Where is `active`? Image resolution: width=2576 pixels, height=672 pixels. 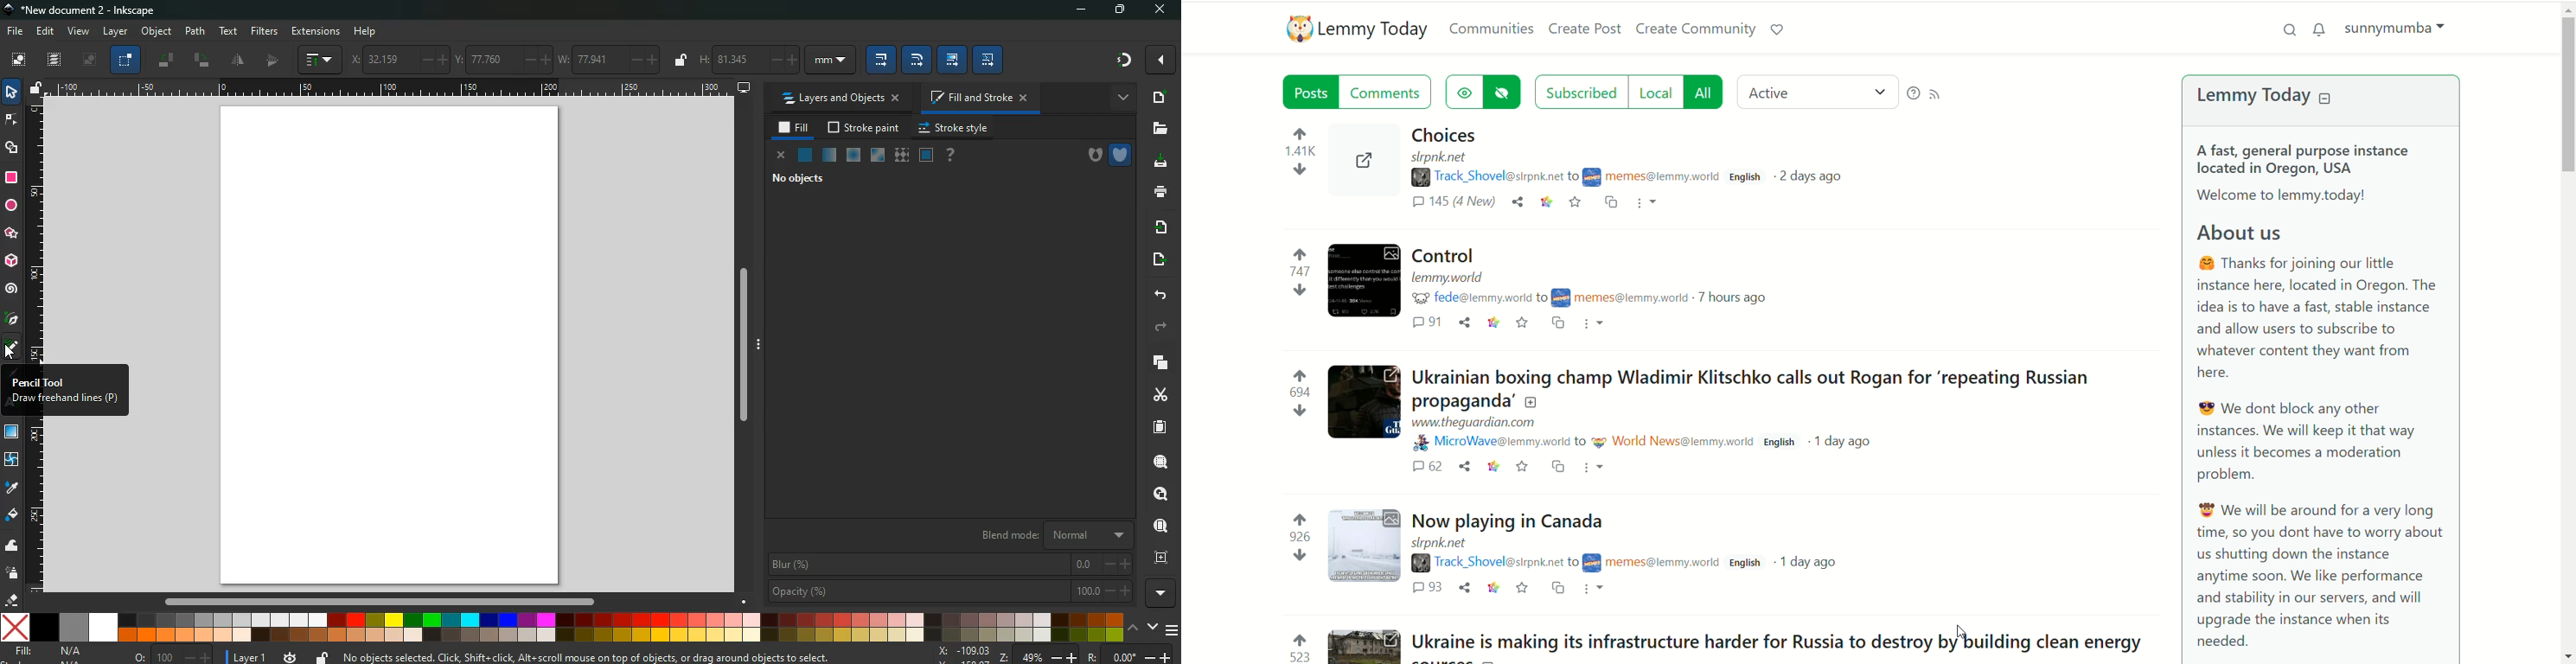
active is located at coordinates (1819, 94).